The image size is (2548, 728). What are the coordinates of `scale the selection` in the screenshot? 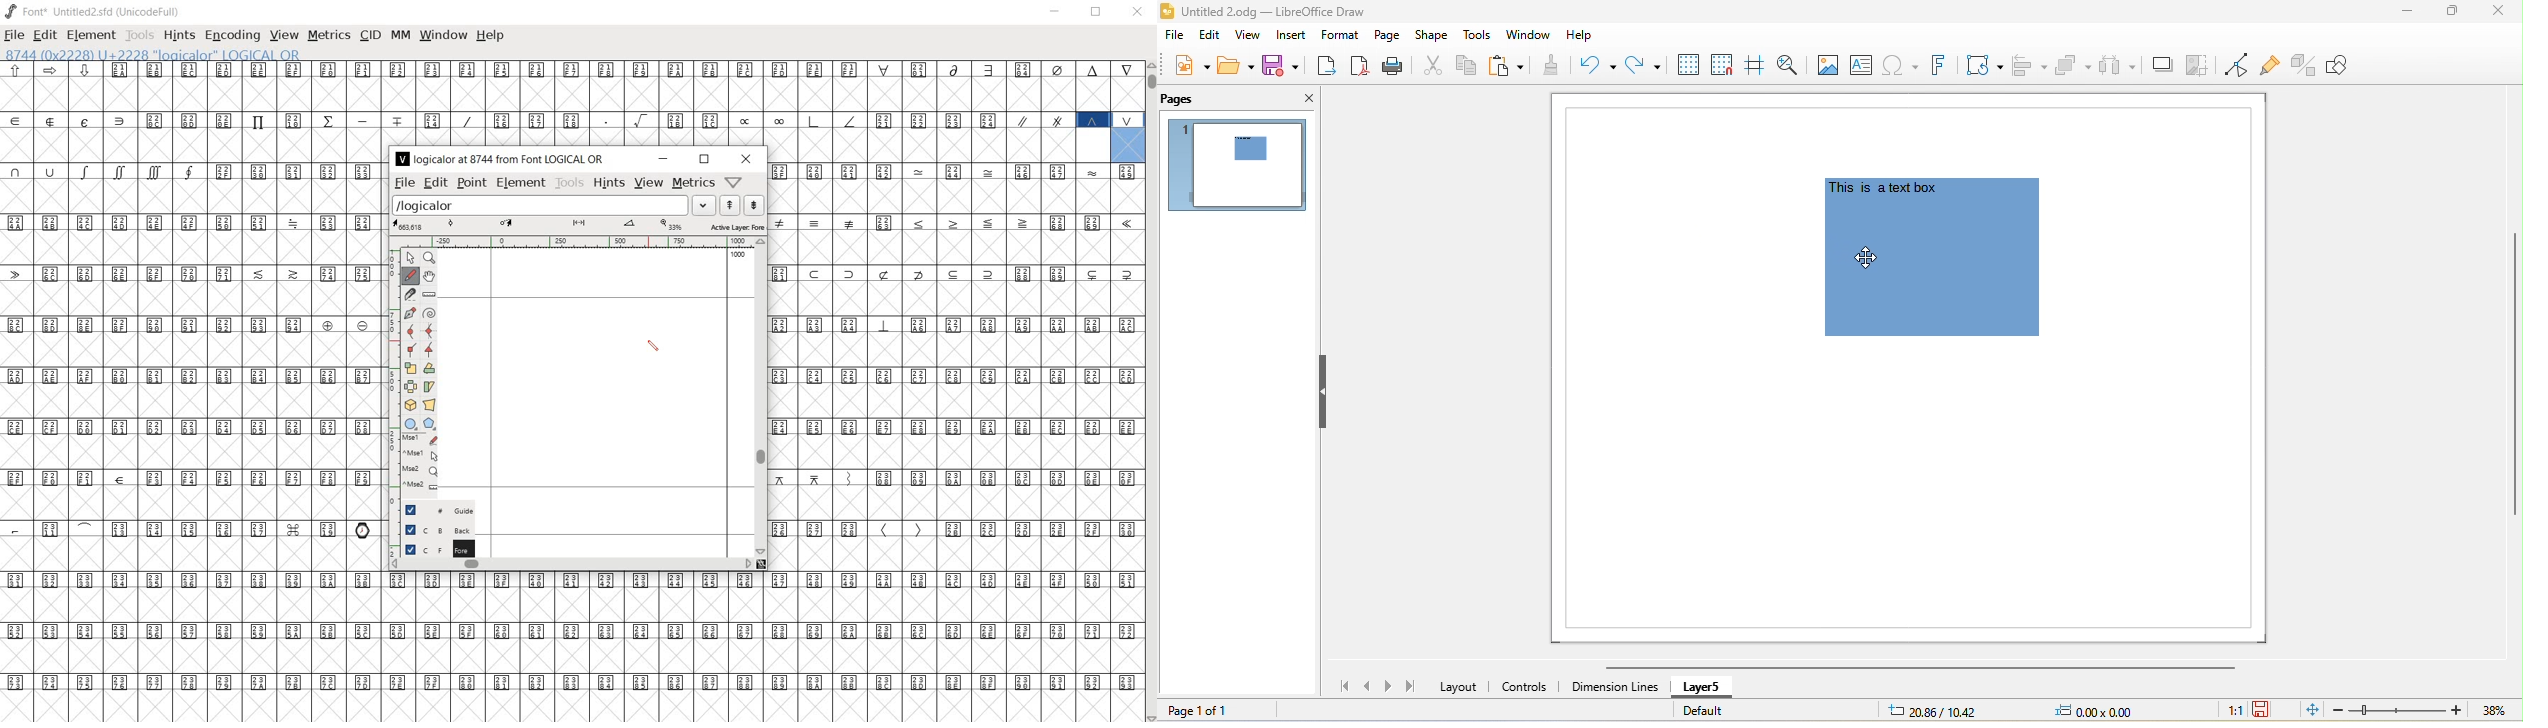 It's located at (411, 368).